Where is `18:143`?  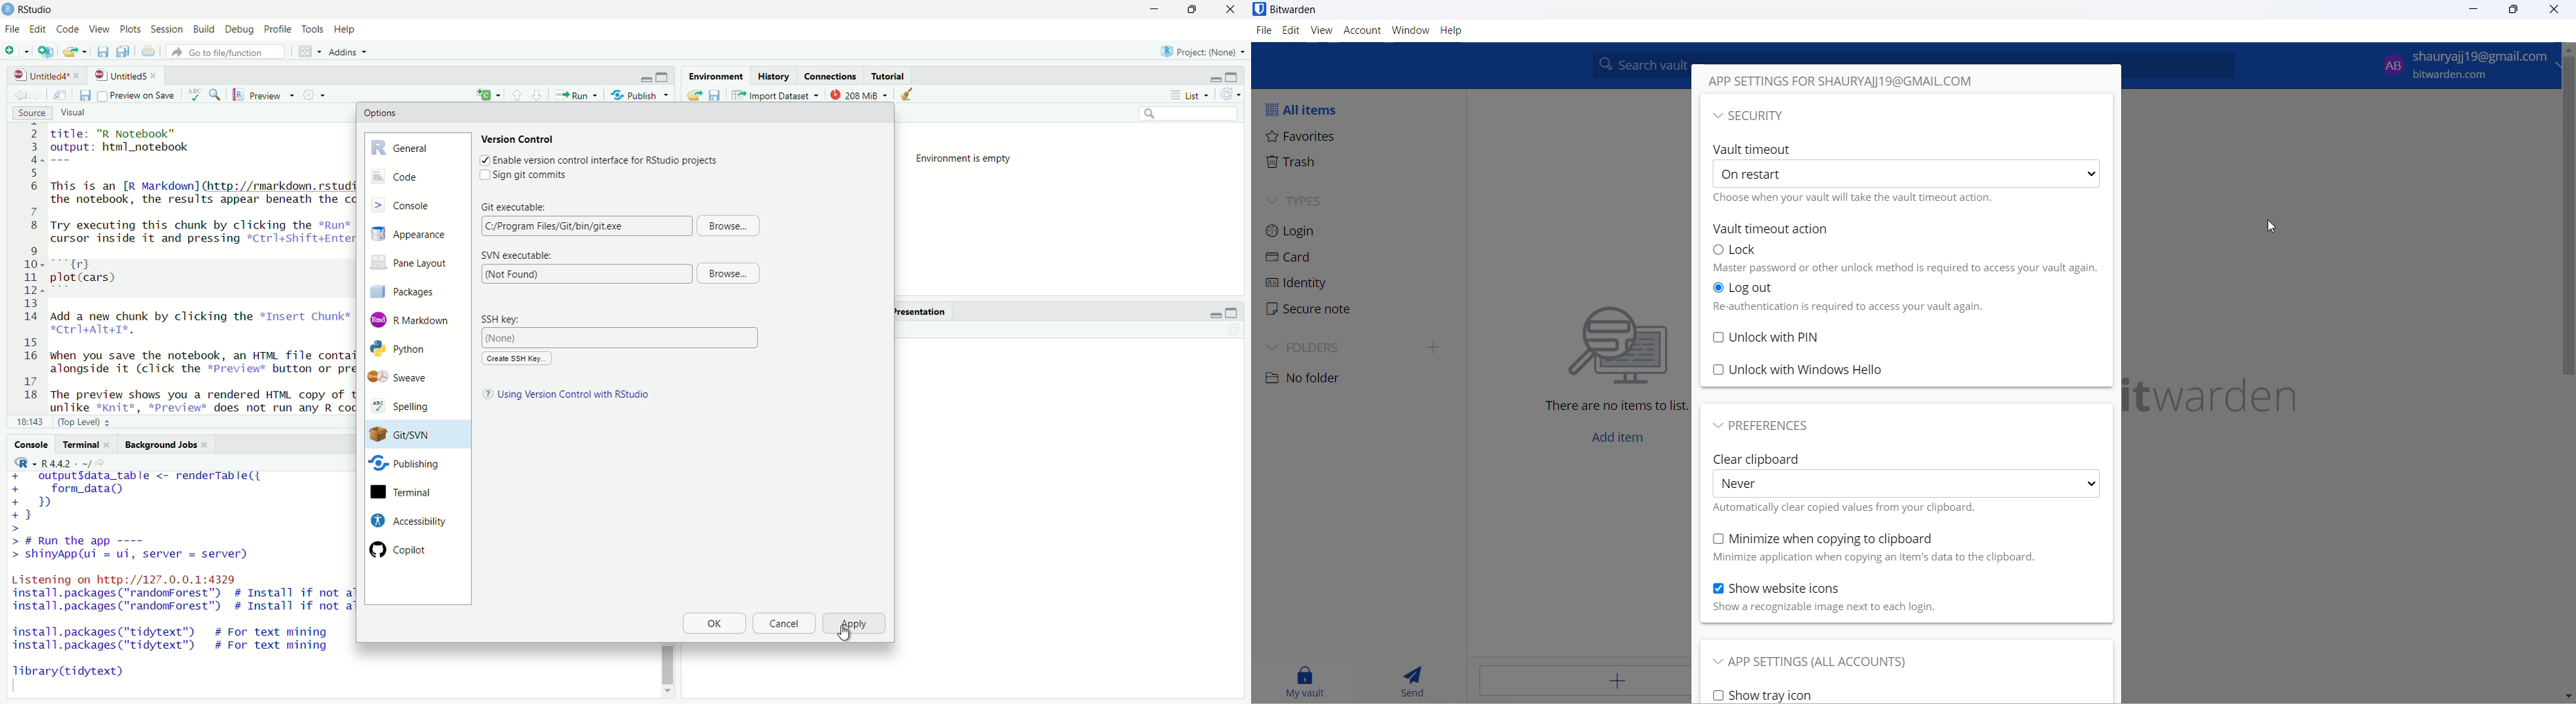 18:143 is located at coordinates (29, 421).